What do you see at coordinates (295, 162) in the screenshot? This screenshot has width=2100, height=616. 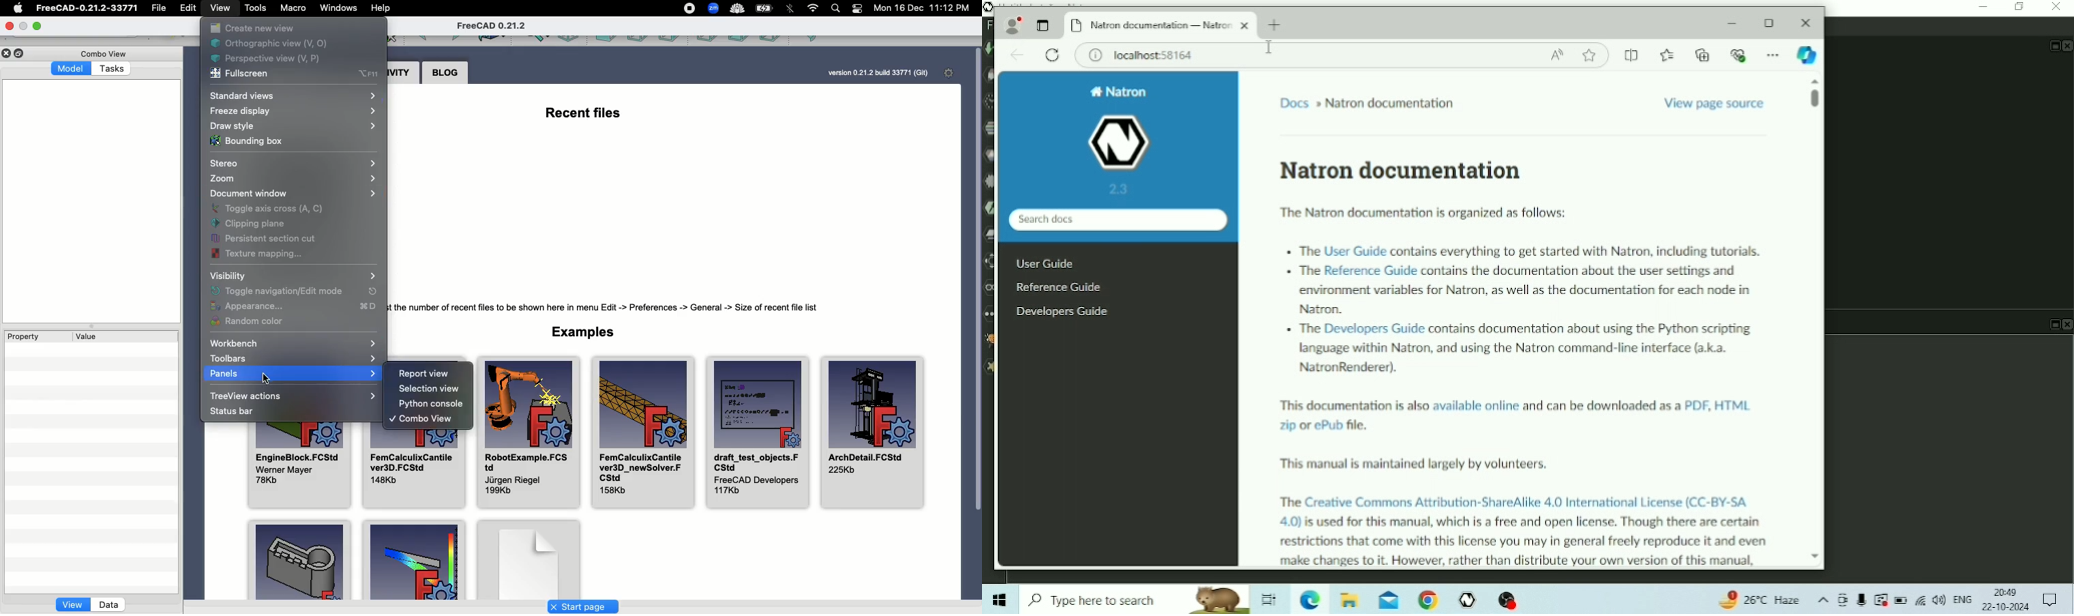 I see `Stereo` at bounding box center [295, 162].